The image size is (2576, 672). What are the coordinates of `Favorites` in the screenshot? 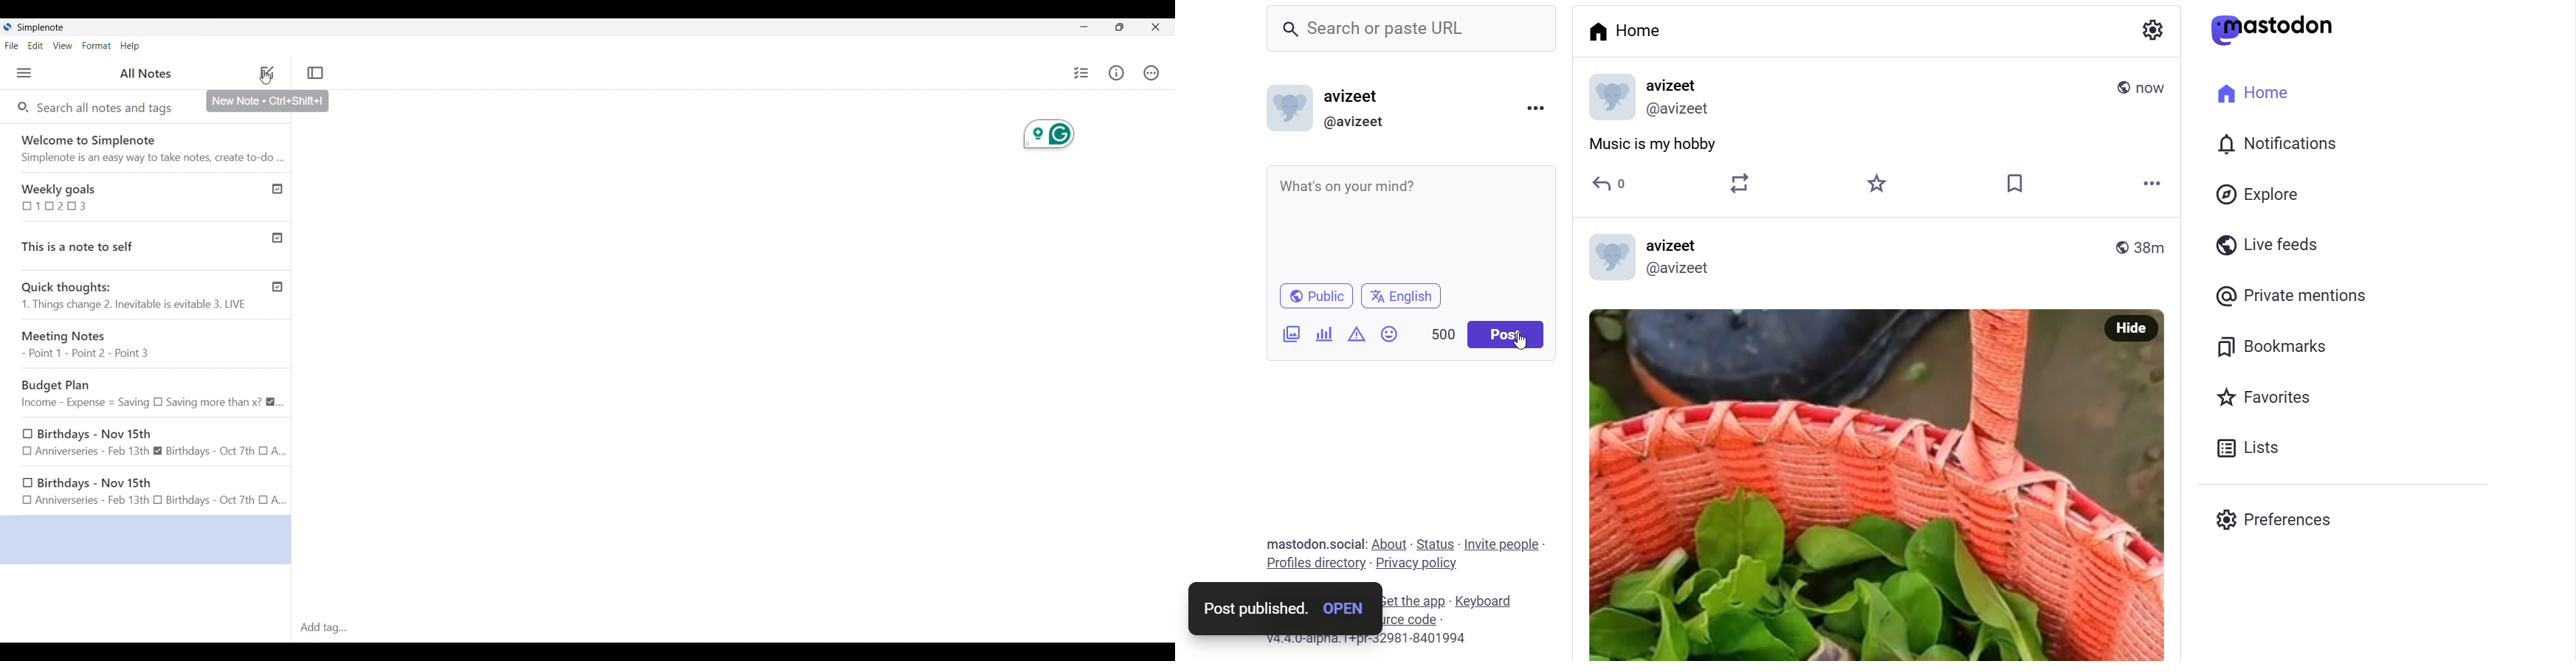 It's located at (1873, 183).